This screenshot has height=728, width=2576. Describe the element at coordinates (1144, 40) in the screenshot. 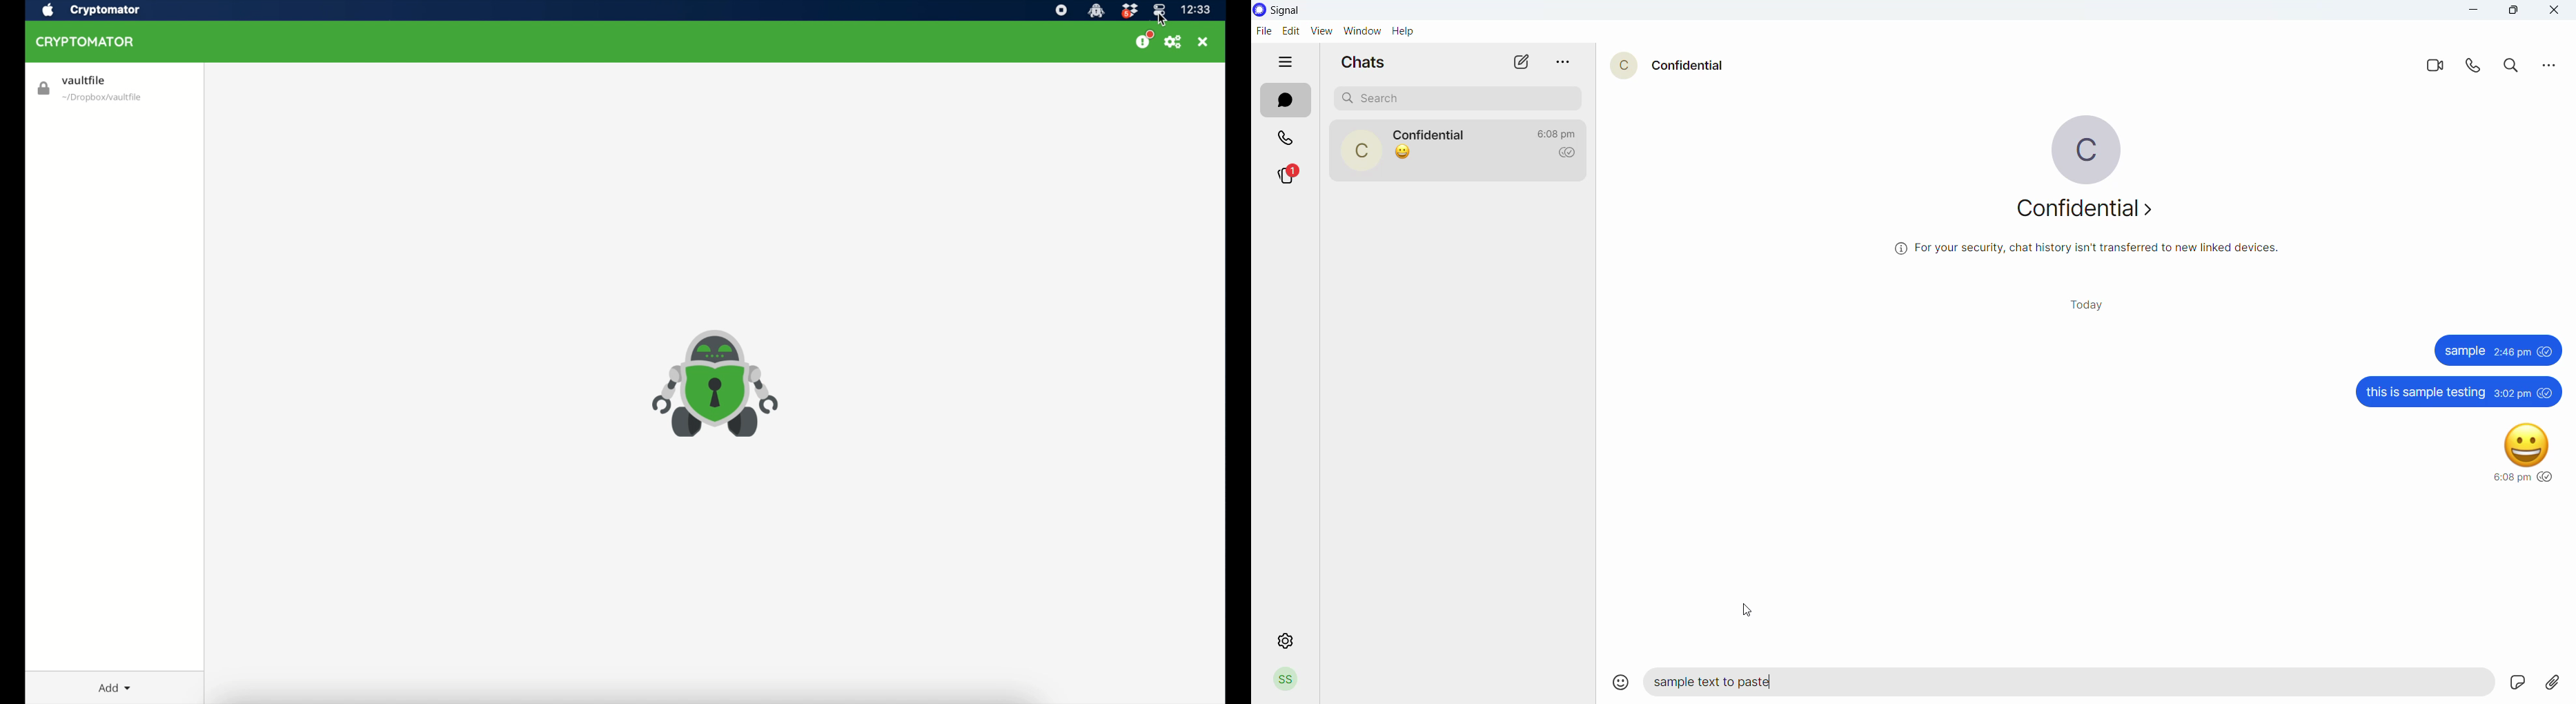

I see `donate us` at that location.